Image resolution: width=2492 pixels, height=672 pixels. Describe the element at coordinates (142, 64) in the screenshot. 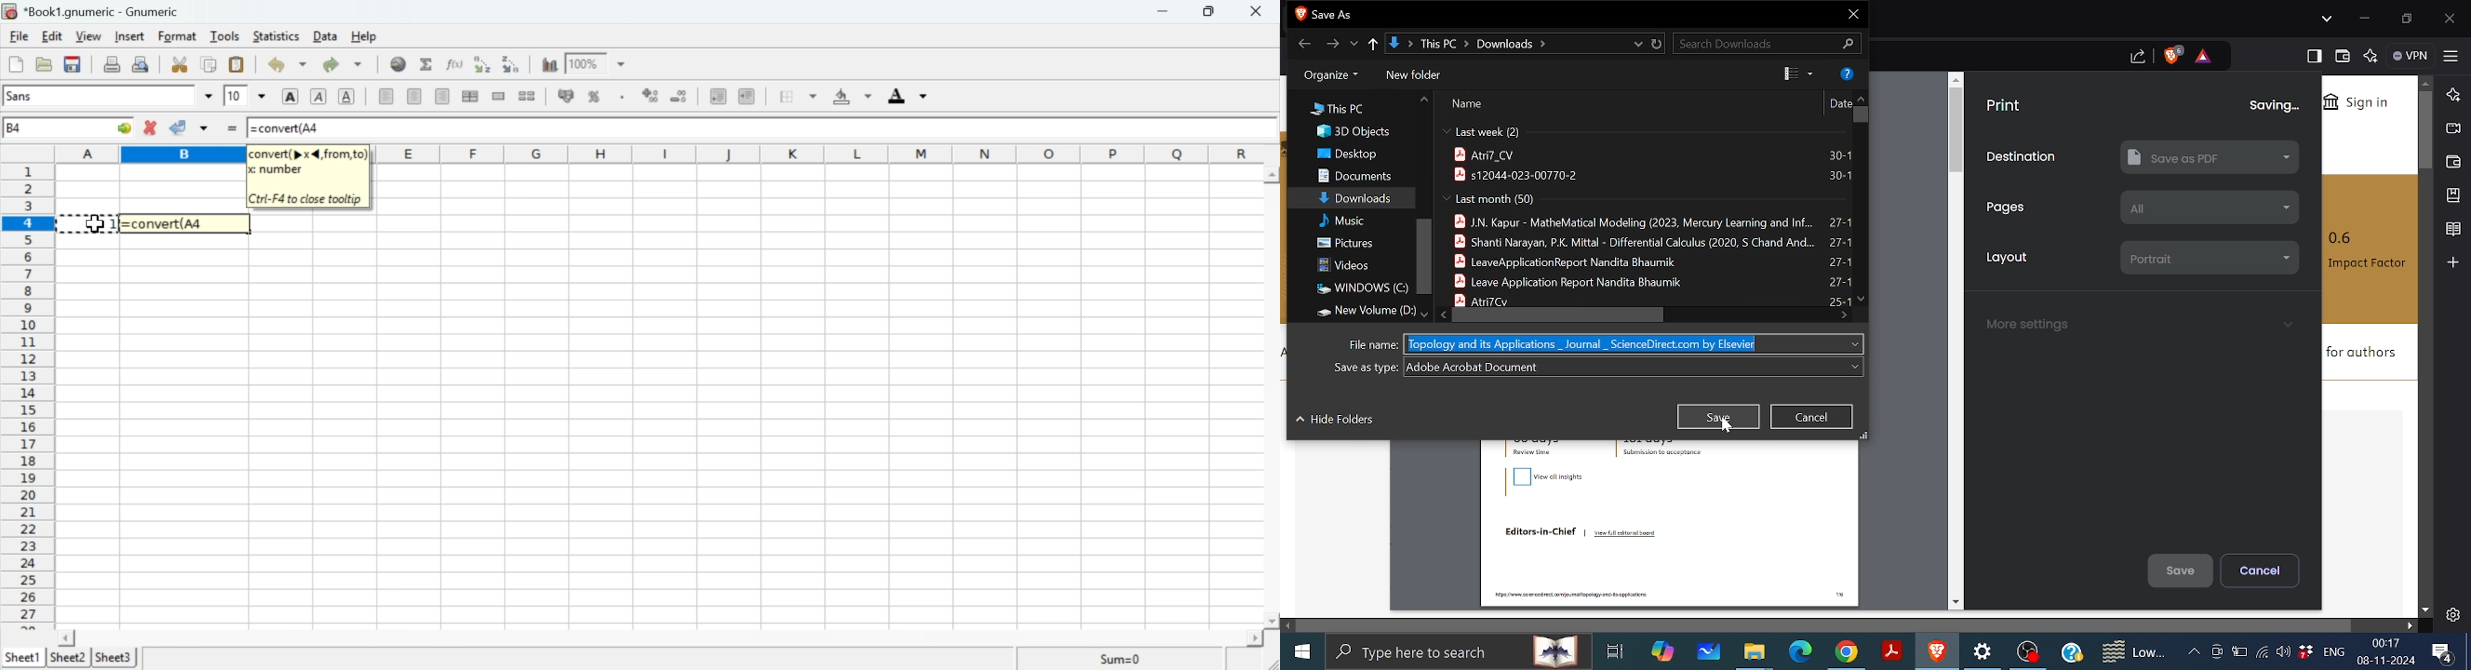

I see `Print preview` at that location.